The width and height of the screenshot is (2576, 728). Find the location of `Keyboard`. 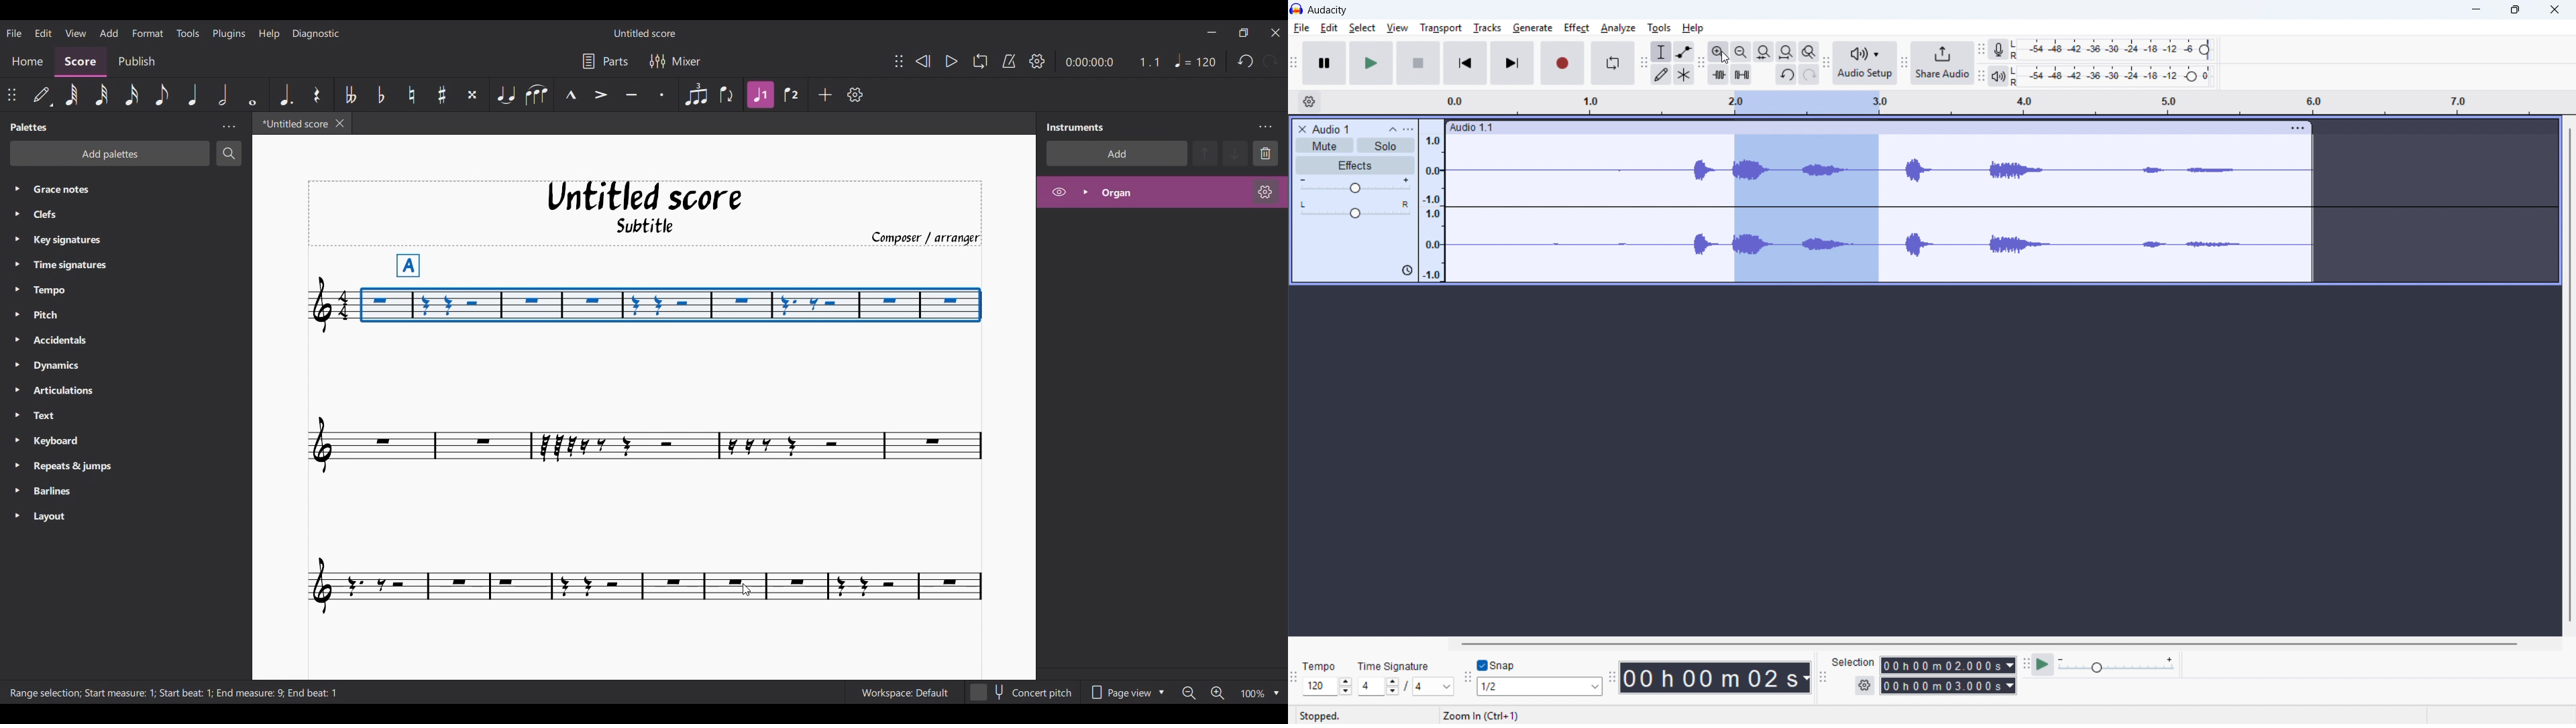

Keyboard is located at coordinates (72, 442).